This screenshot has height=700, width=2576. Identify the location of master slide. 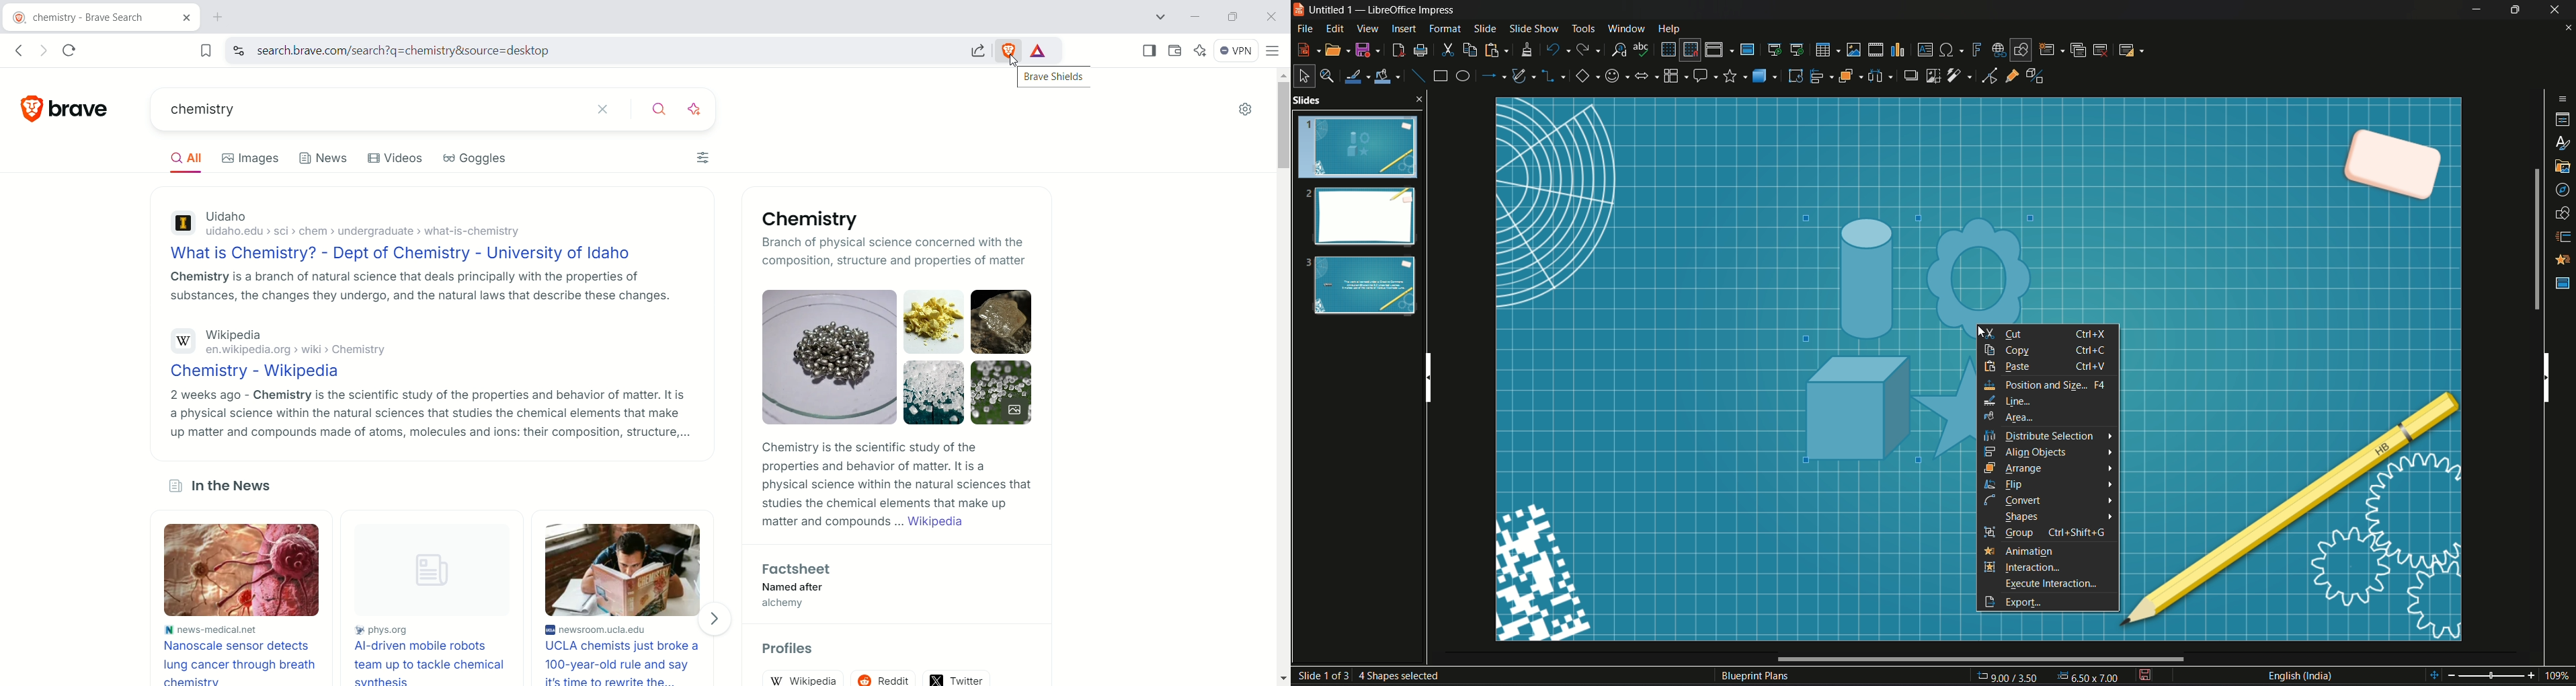
(2564, 283).